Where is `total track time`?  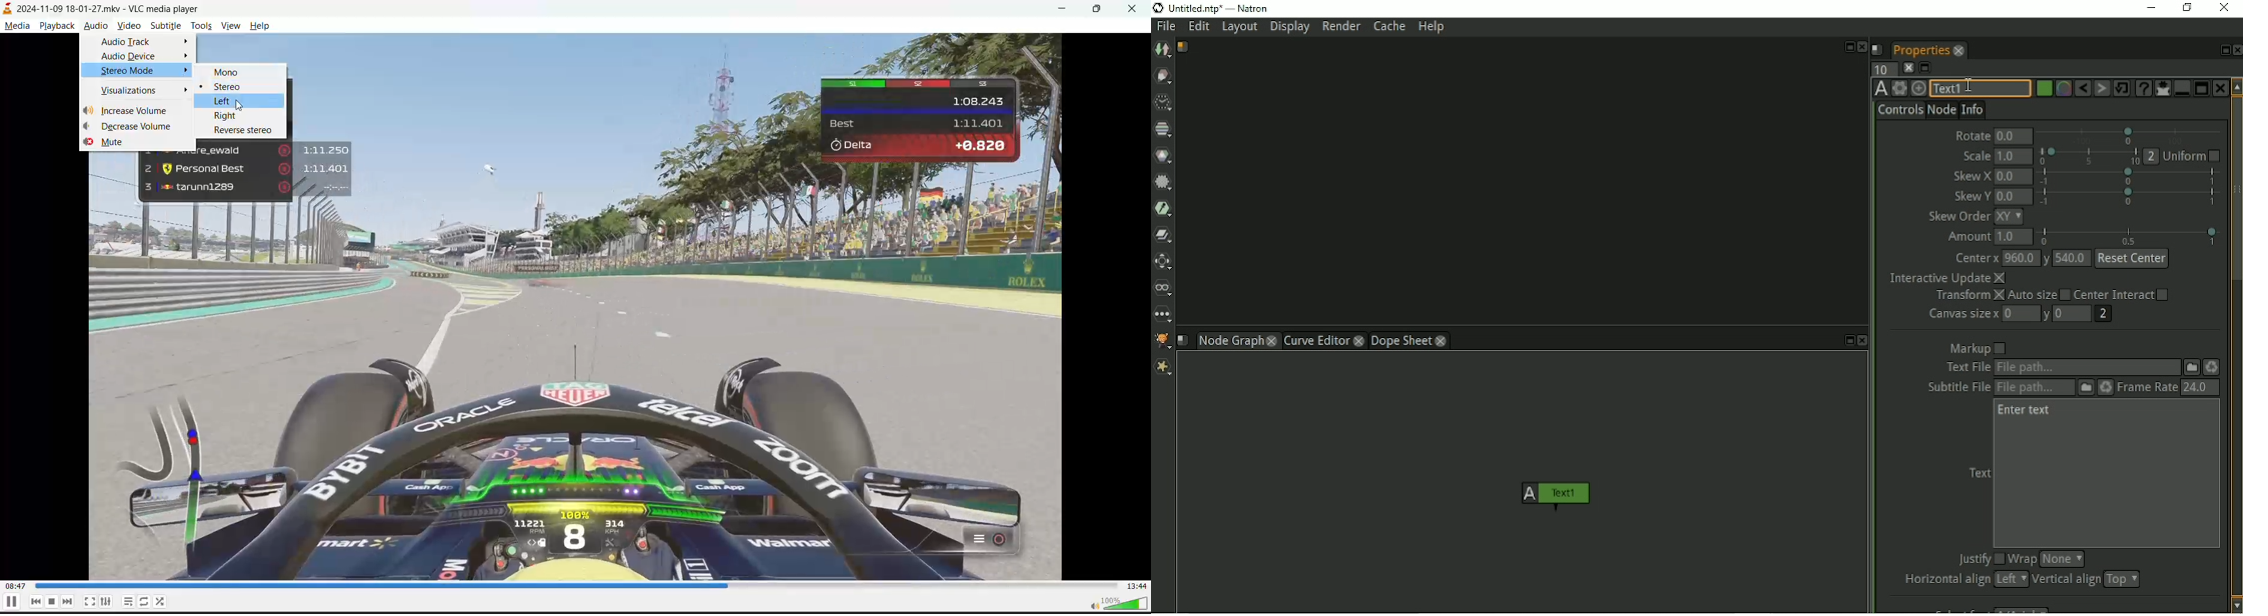
total track time is located at coordinates (1137, 585).